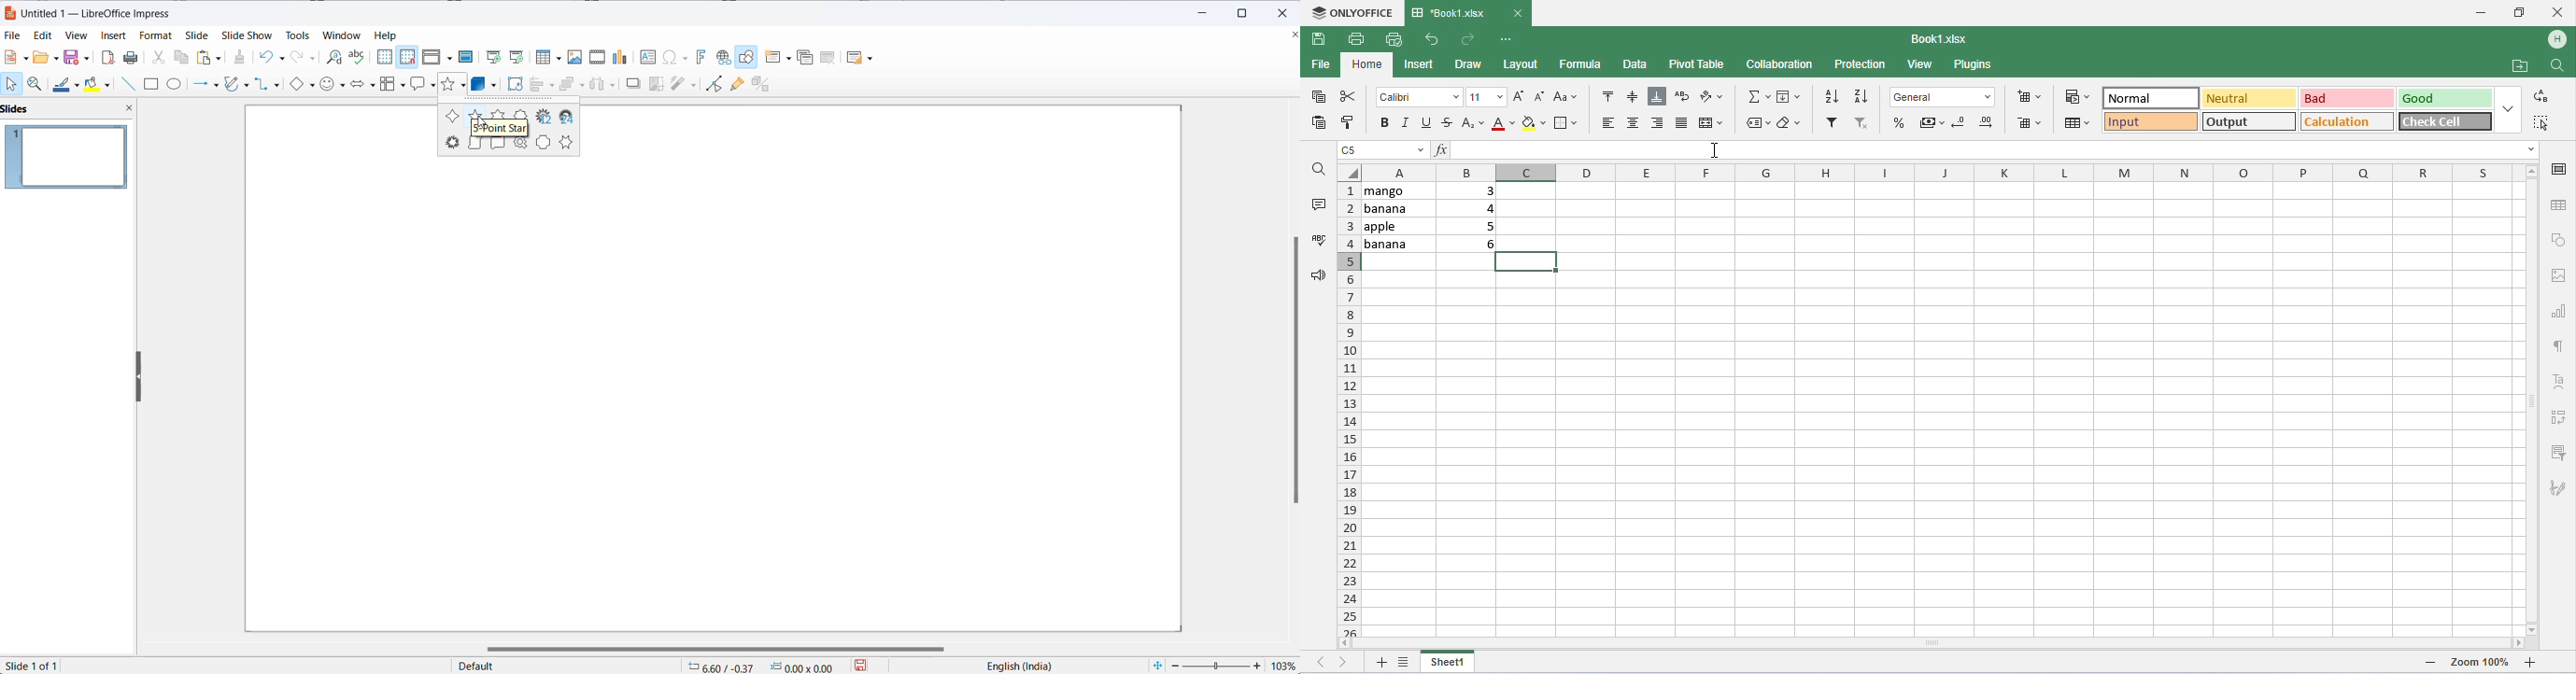 This screenshot has height=700, width=2576. Describe the element at coordinates (779, 57) in the screenshot. I see `NEW SLIDE` at that location.